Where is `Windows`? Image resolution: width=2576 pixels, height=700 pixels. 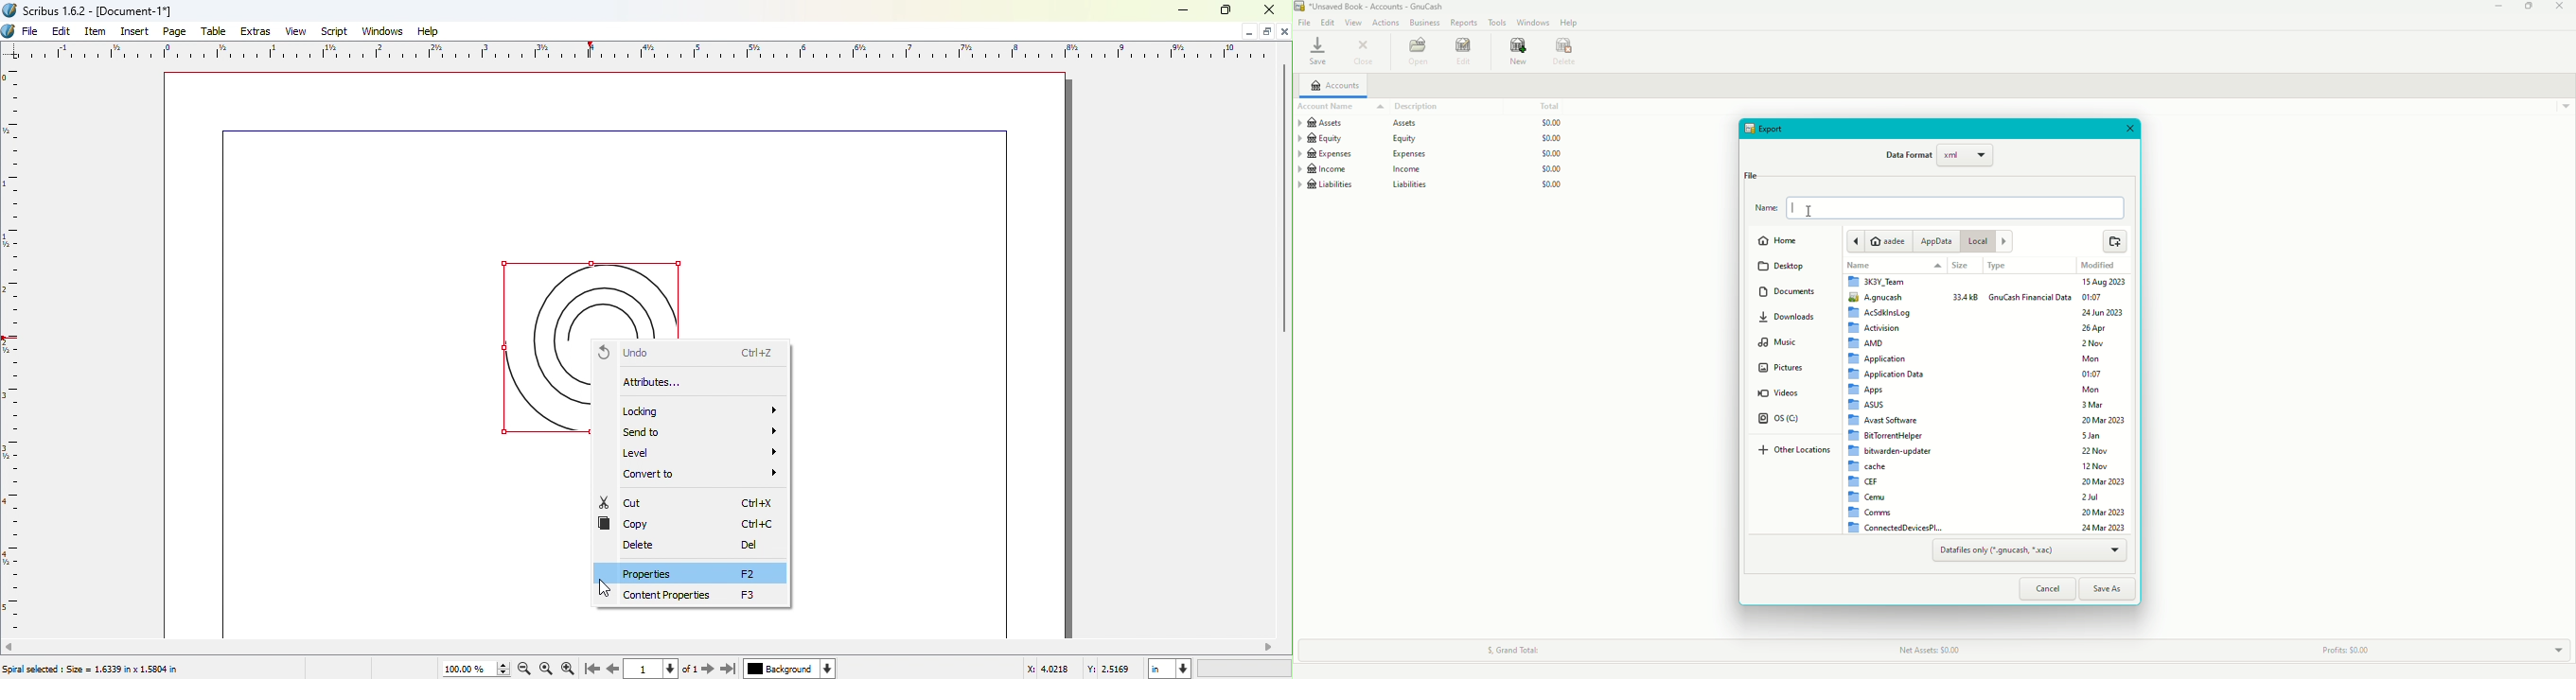
Windows is located at coordinates (381, 31).